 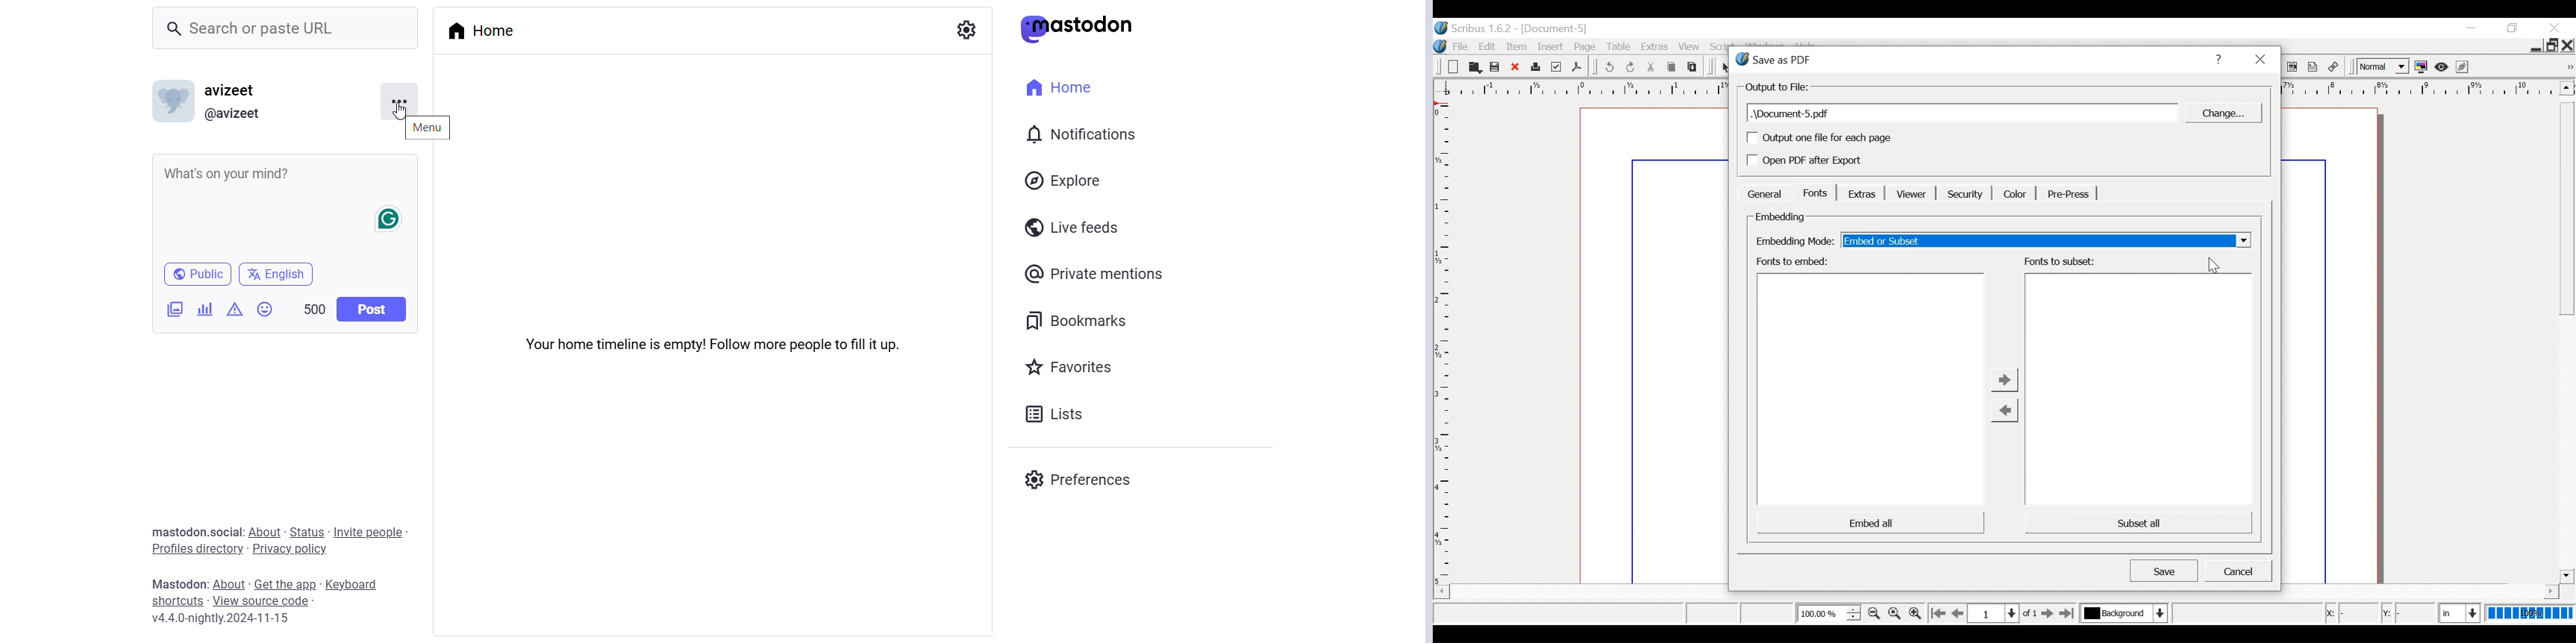 What do you see at coordinates (173, 101) in the screenshot?
I see `Display Picture` at bounding box center [173, 101].